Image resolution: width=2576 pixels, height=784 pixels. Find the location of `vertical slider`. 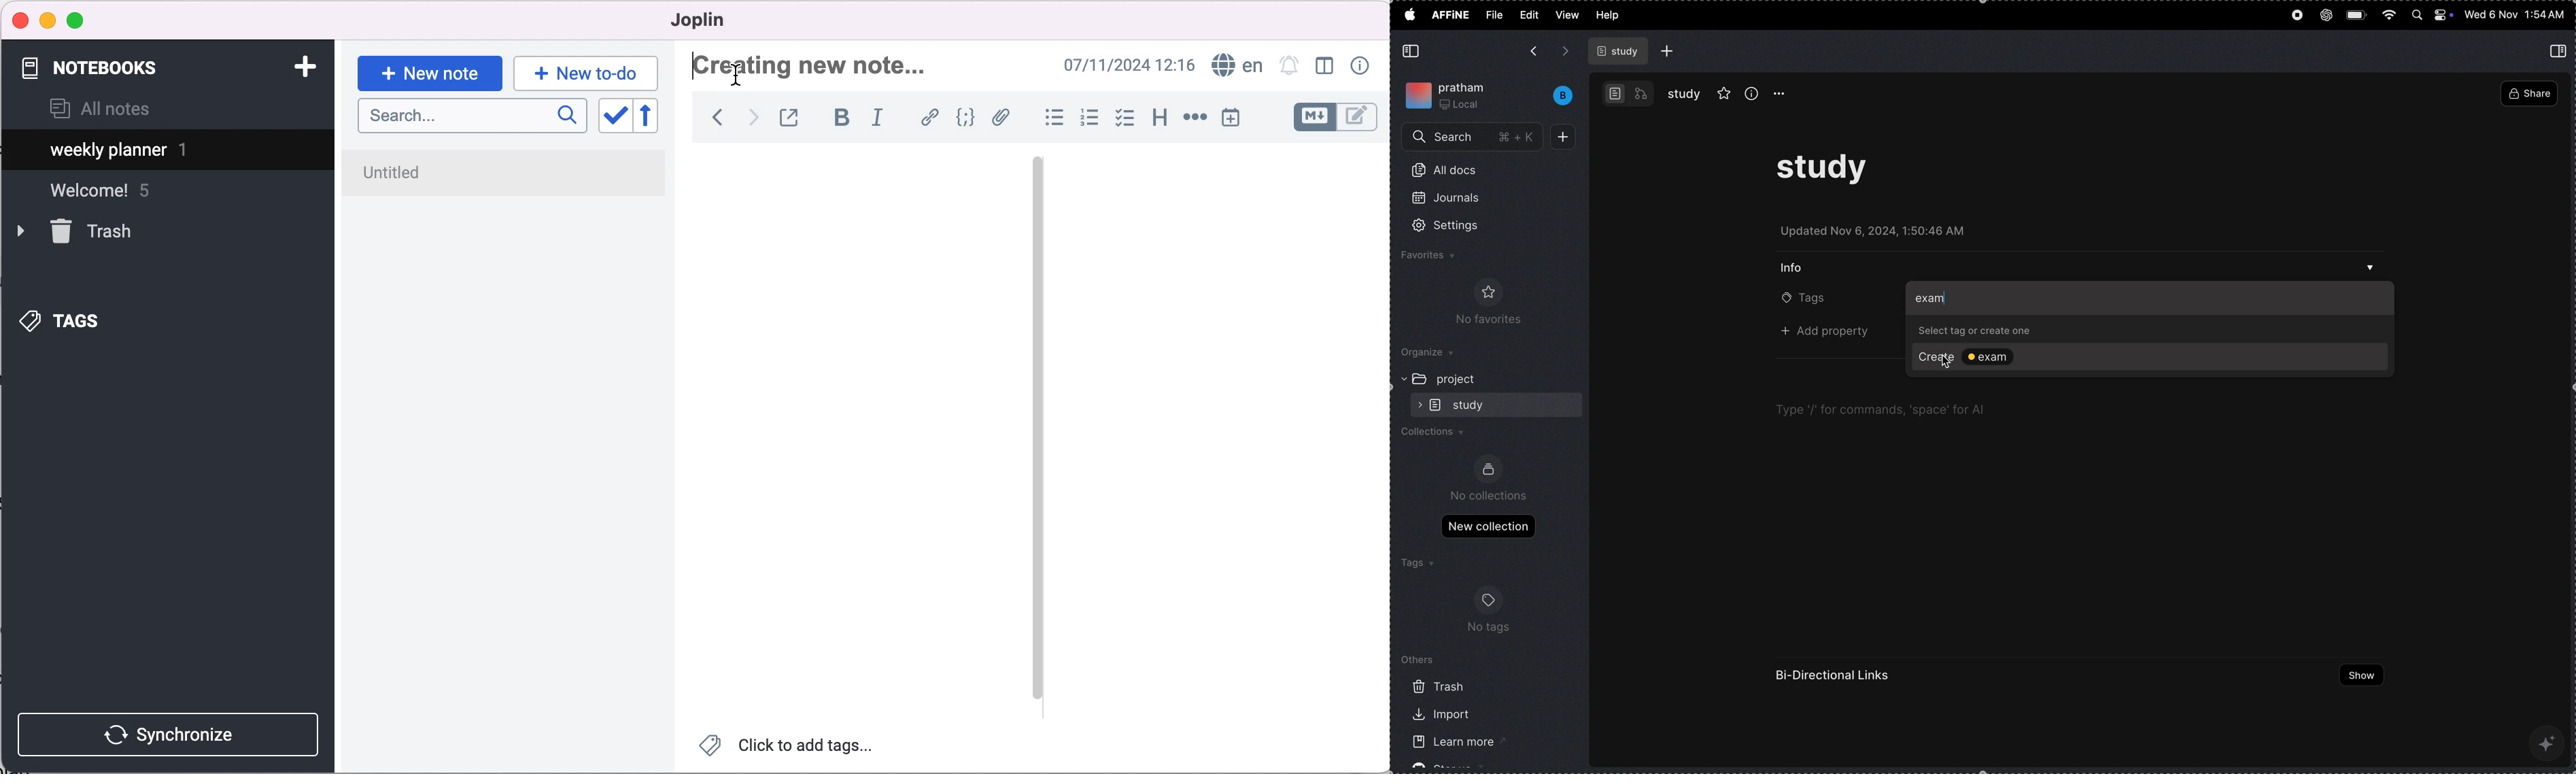

vertical slider is located at coordinates (1037, 427).